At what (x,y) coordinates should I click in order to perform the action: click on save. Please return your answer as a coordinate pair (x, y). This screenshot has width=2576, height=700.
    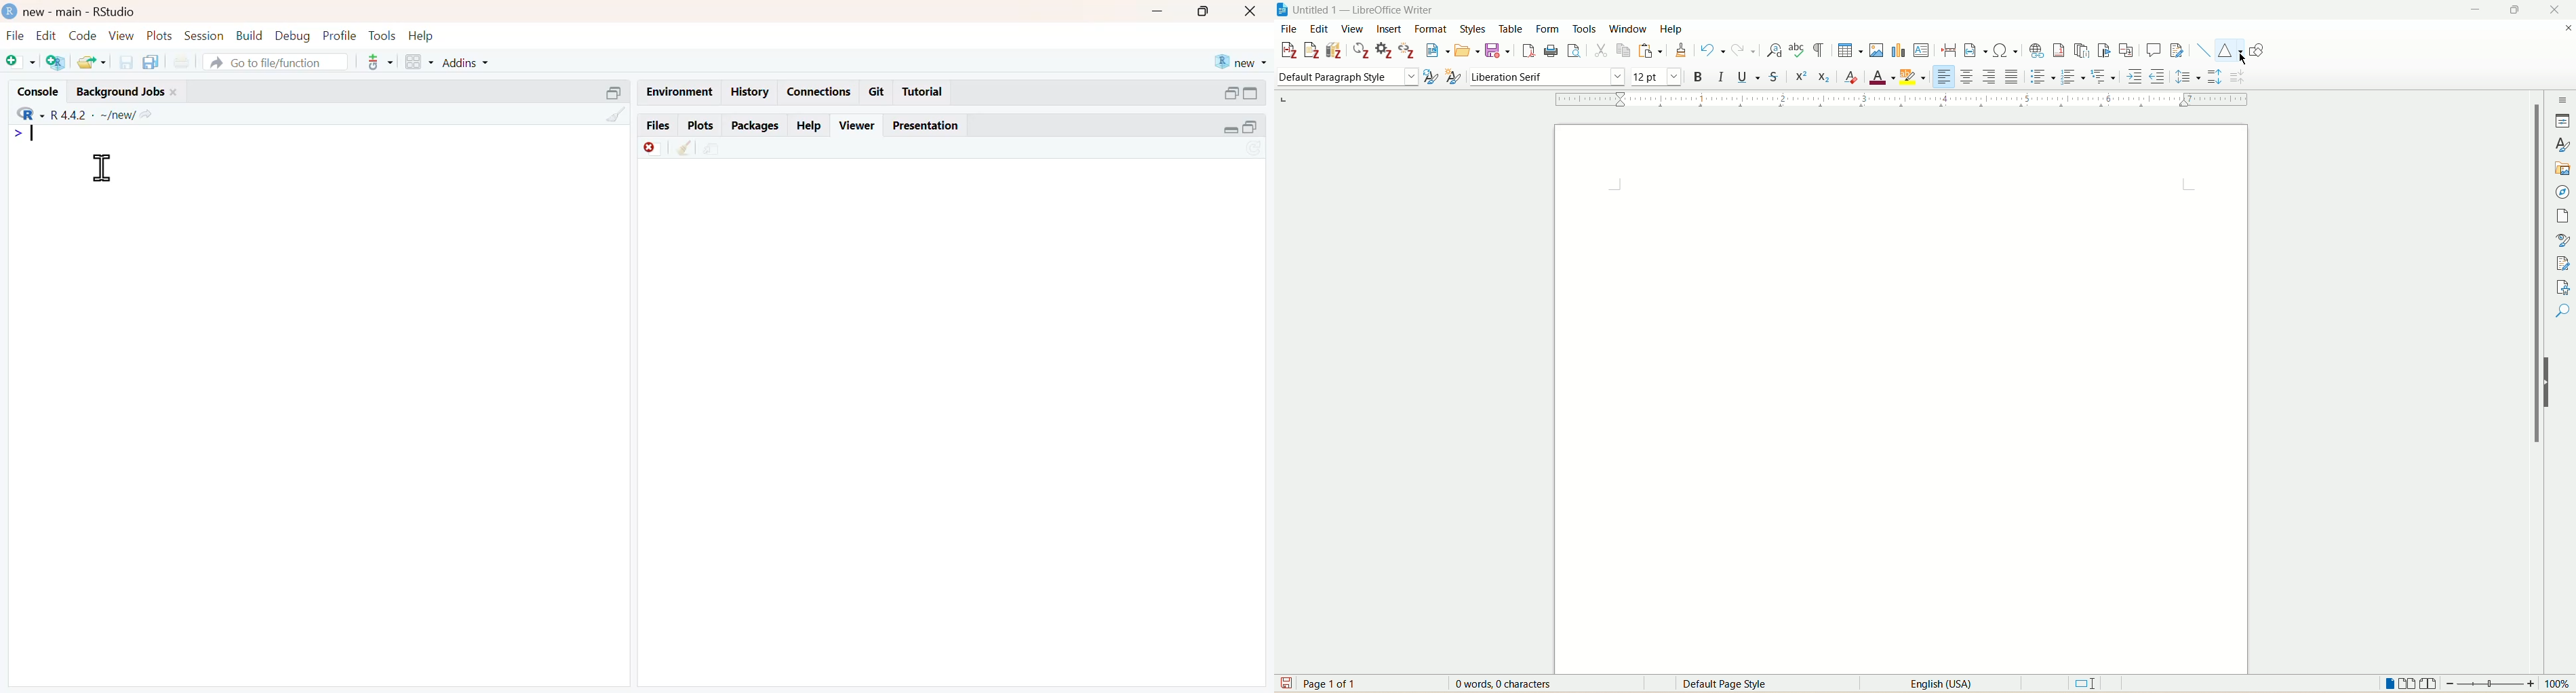
    Looking at the image, I should click on (127, 62).